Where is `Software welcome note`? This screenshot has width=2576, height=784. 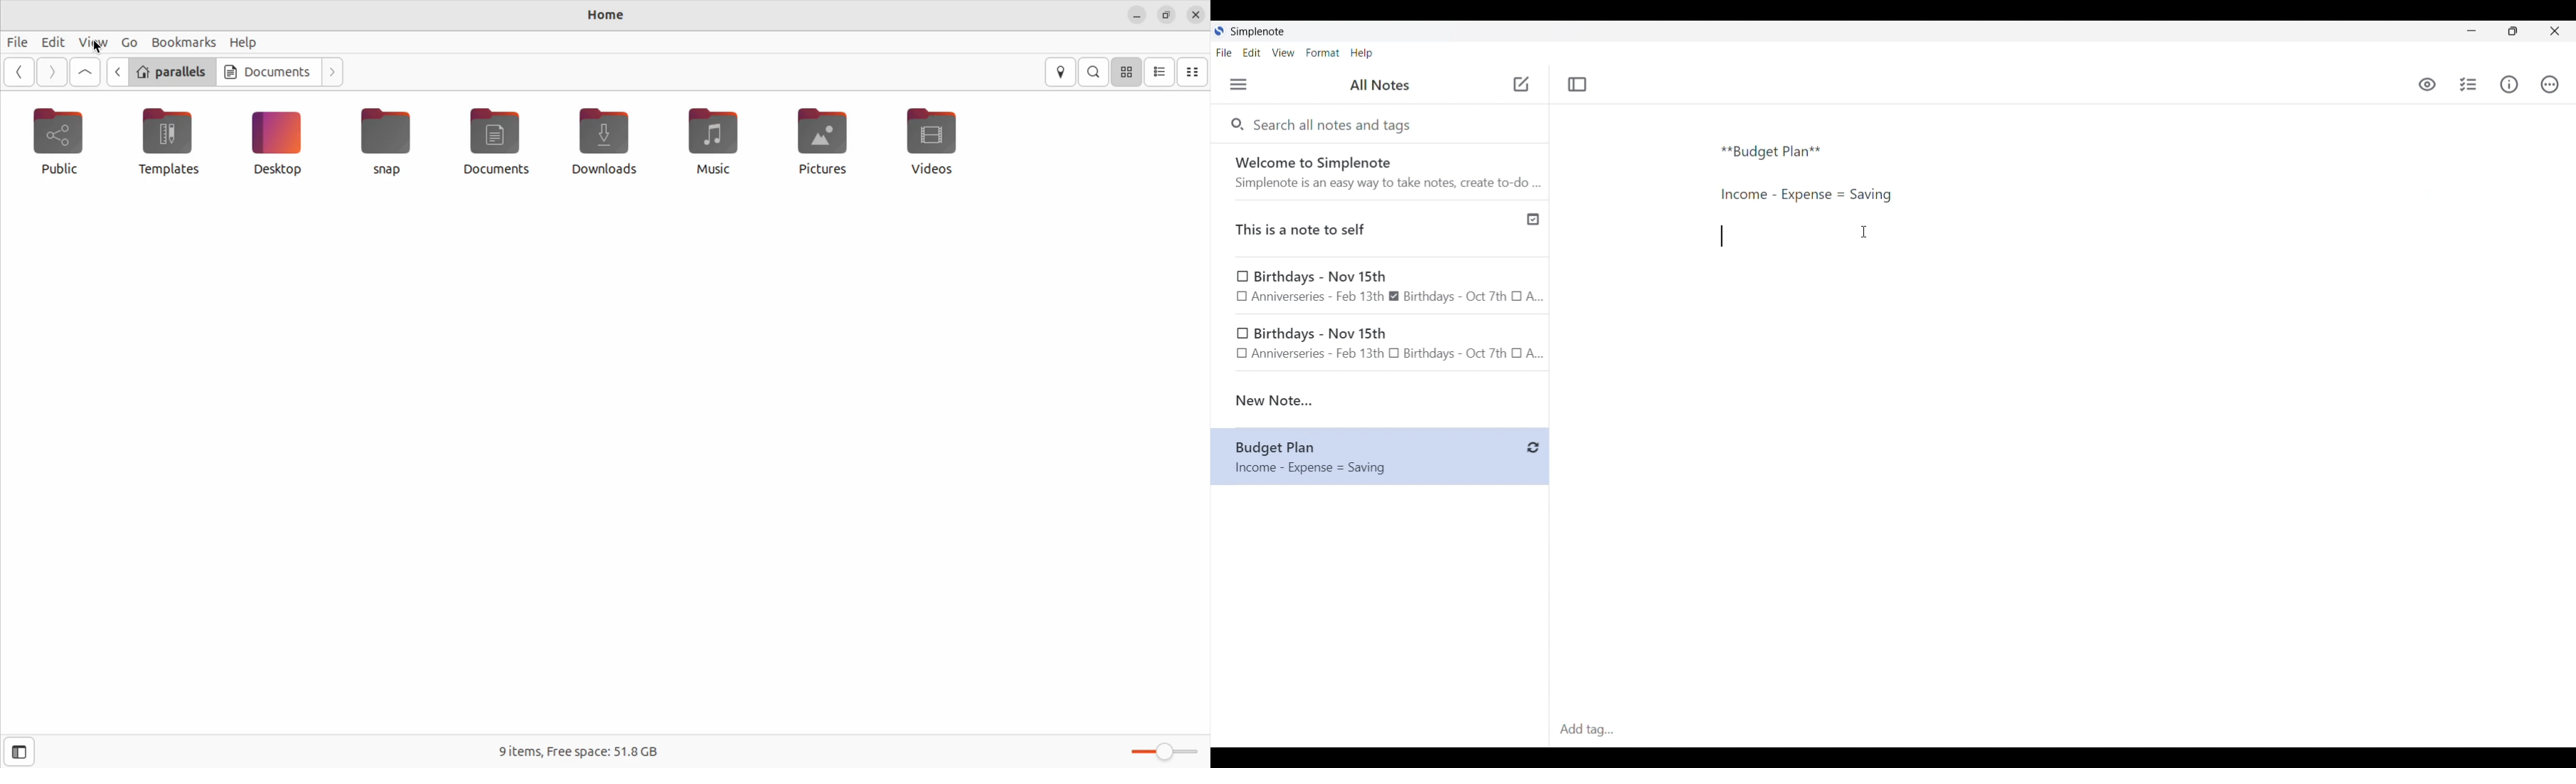 Software welcome note is located at coordinates (1383, 171).